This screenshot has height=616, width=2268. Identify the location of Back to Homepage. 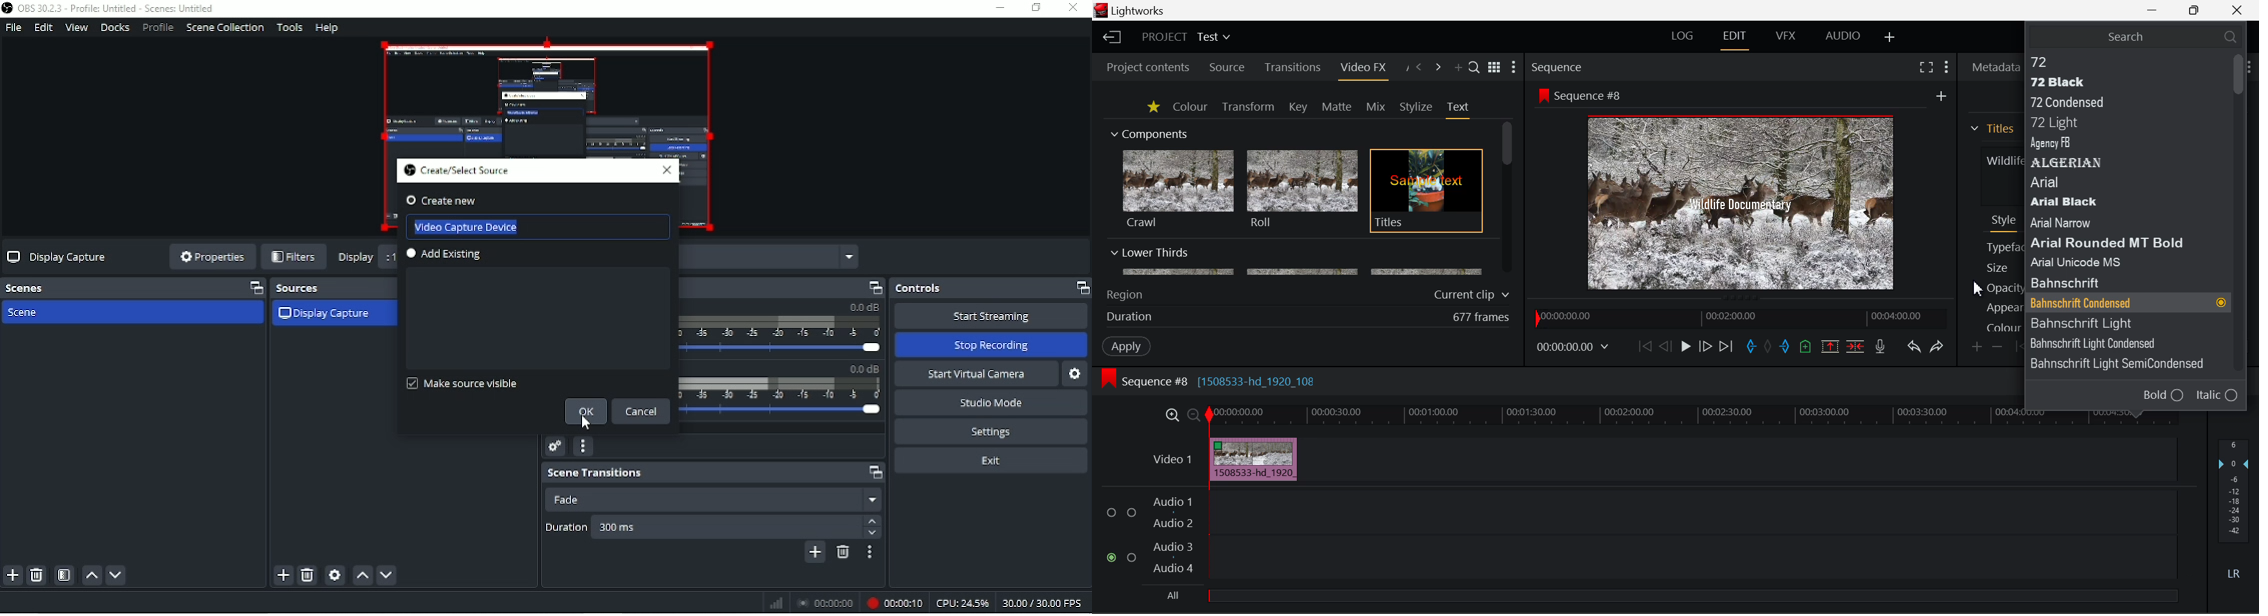
(1110, 38).